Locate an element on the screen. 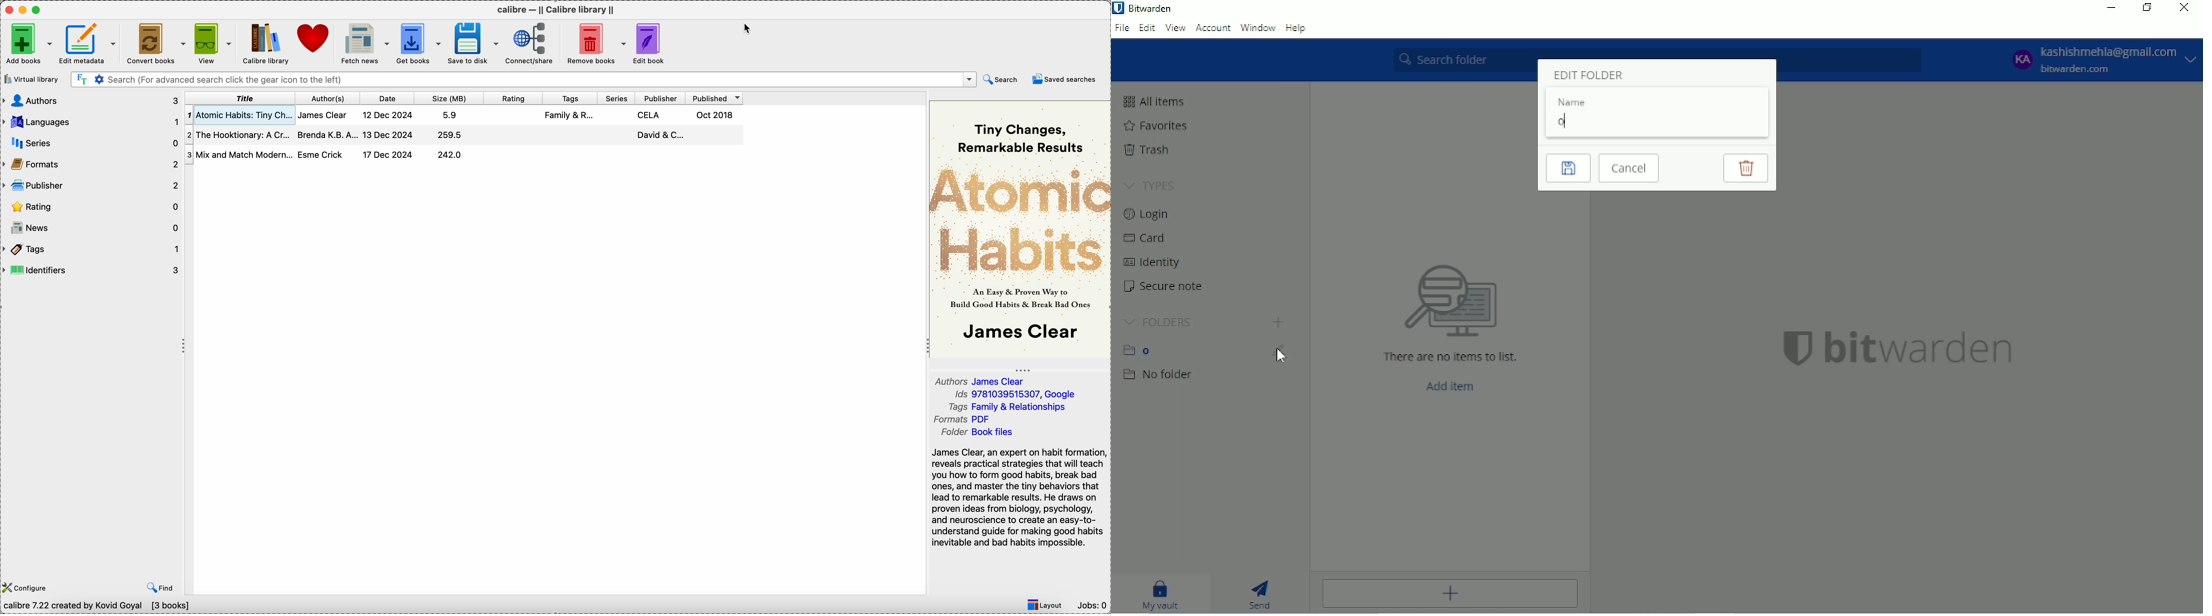  Window is located at coordinates (1258, 28).